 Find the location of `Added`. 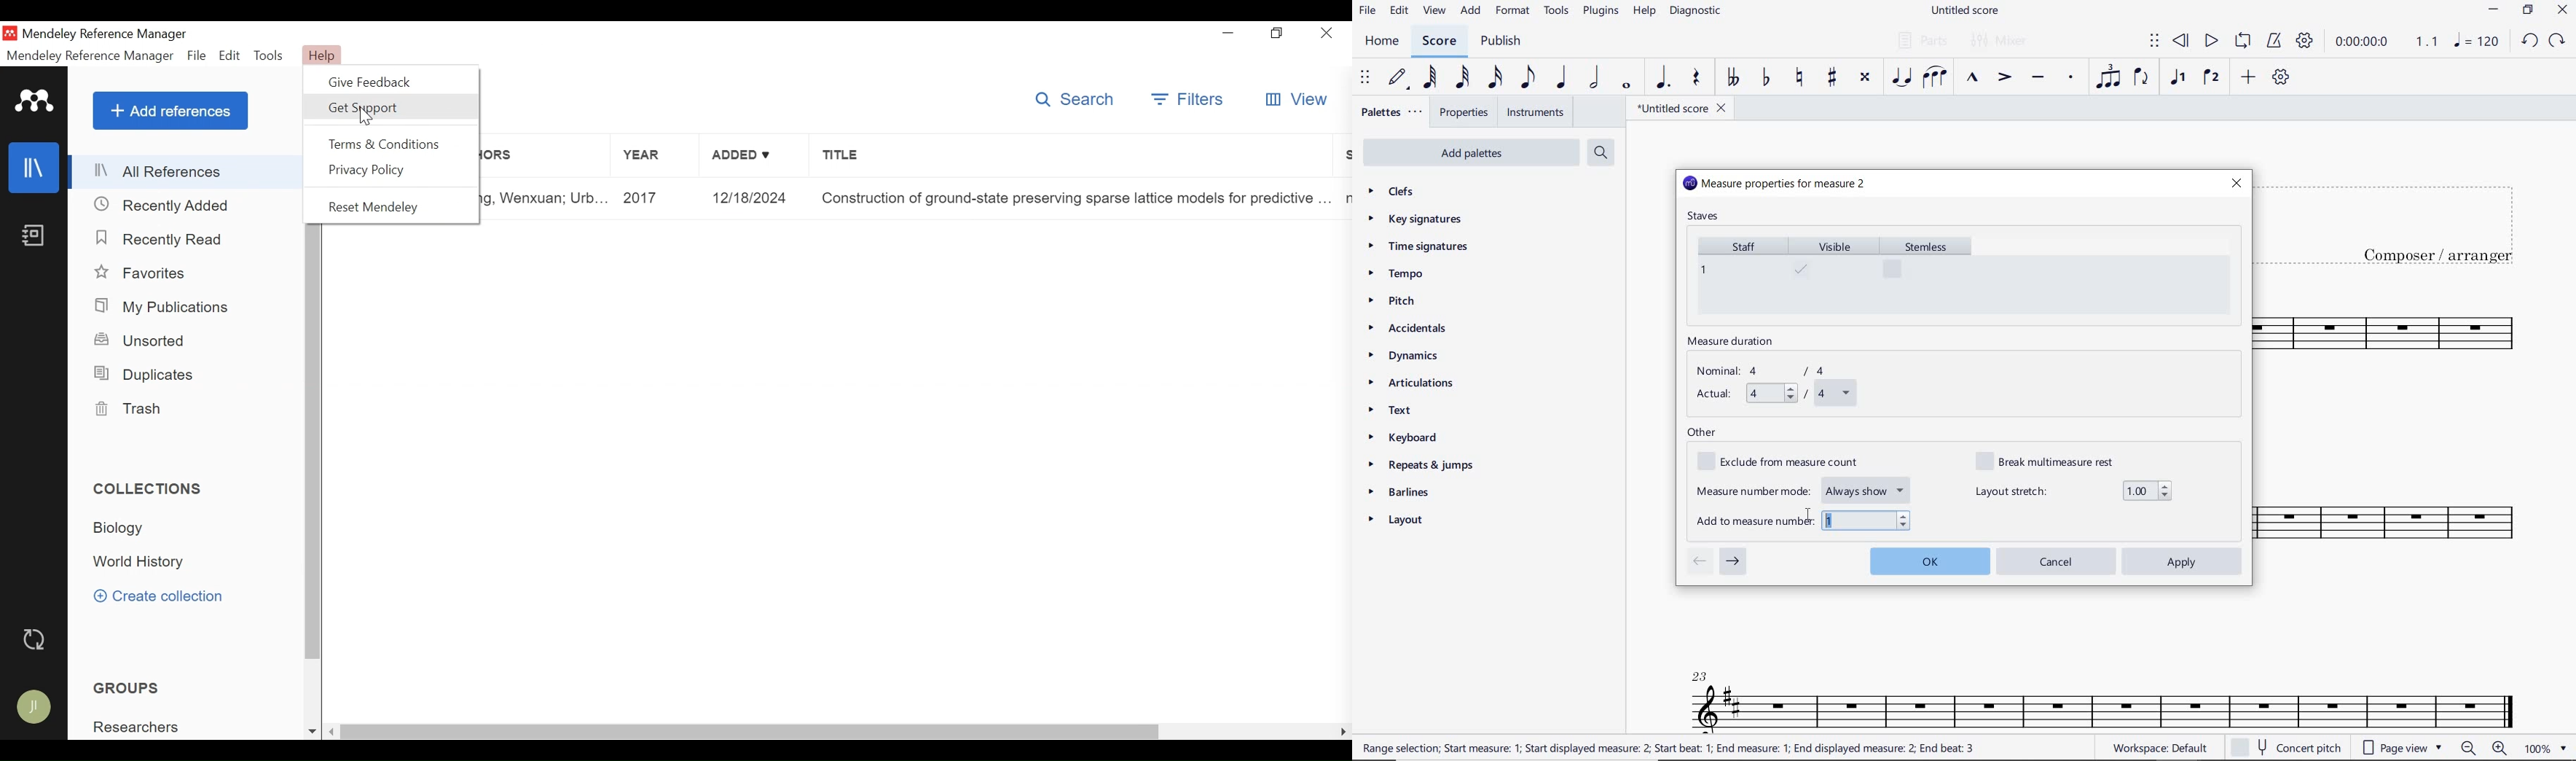

Added is located at coordinates (754, 158).